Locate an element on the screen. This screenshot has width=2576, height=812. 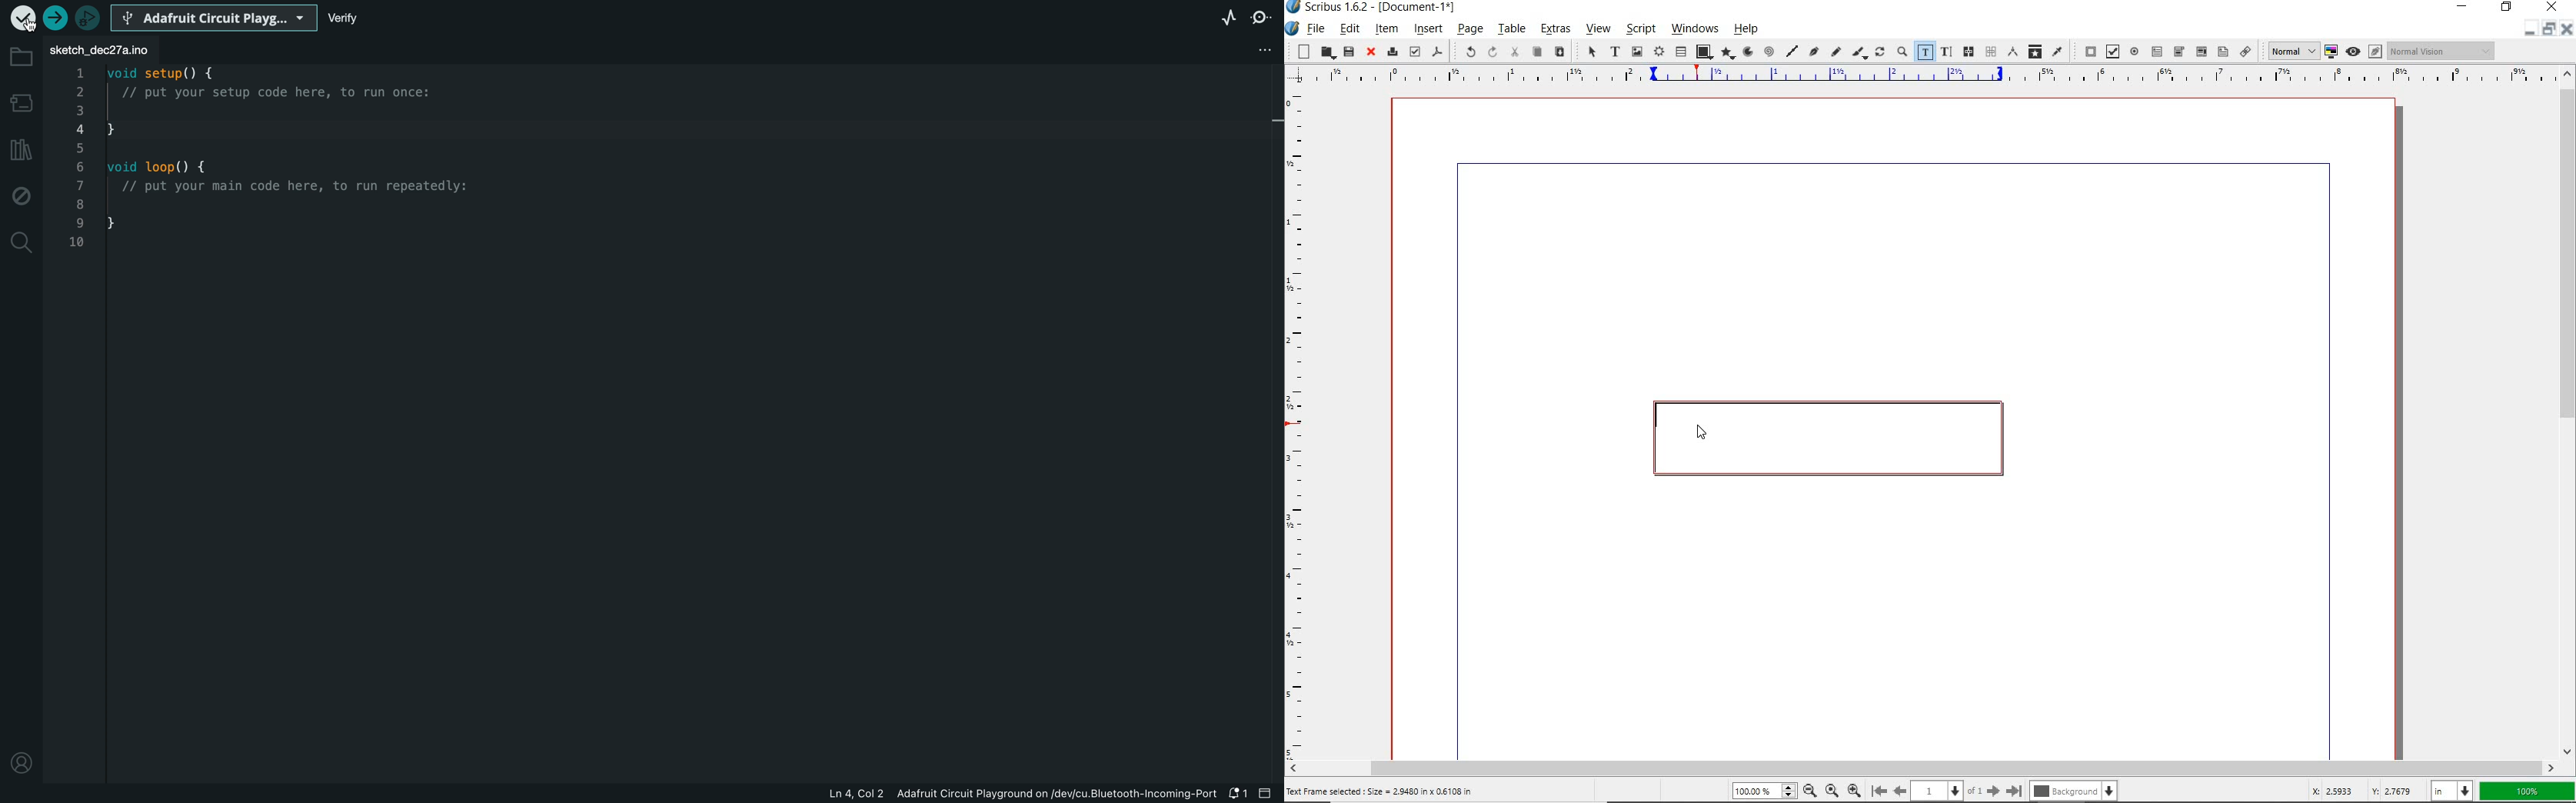
polygon is located at coordinates (1726, 54).